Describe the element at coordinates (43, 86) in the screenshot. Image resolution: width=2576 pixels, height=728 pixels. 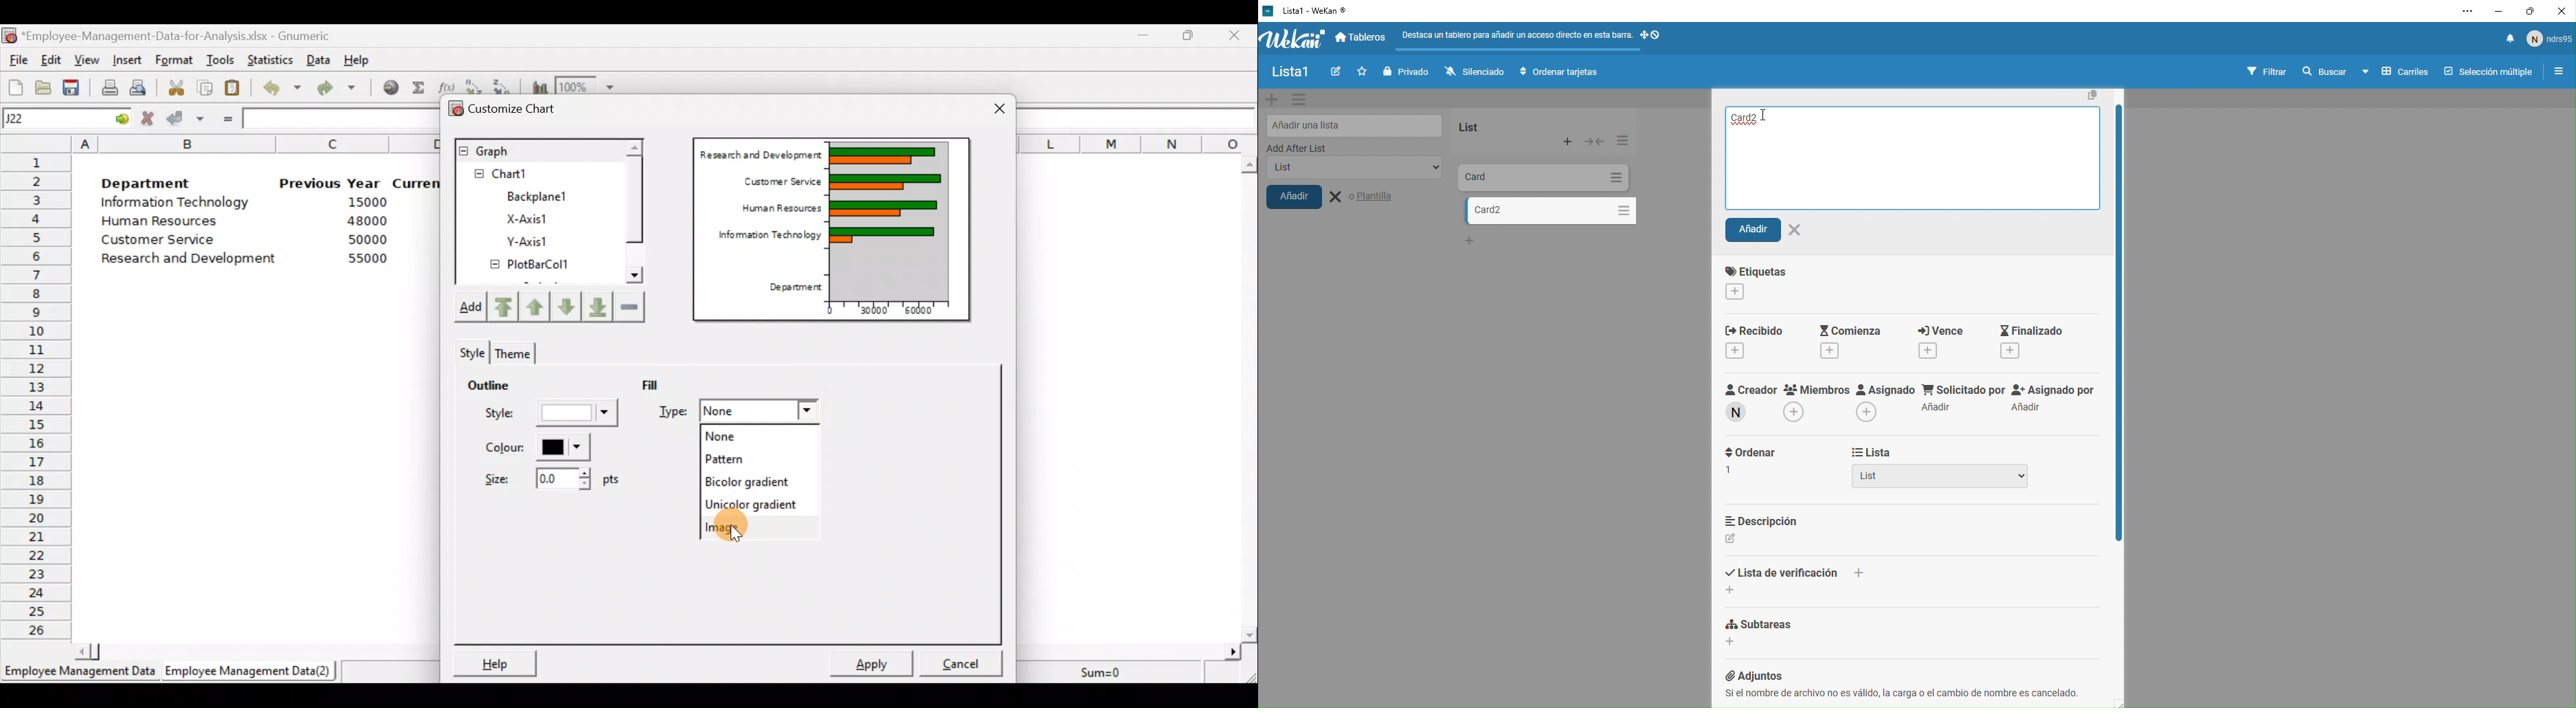
I see `Open a file` at that location.